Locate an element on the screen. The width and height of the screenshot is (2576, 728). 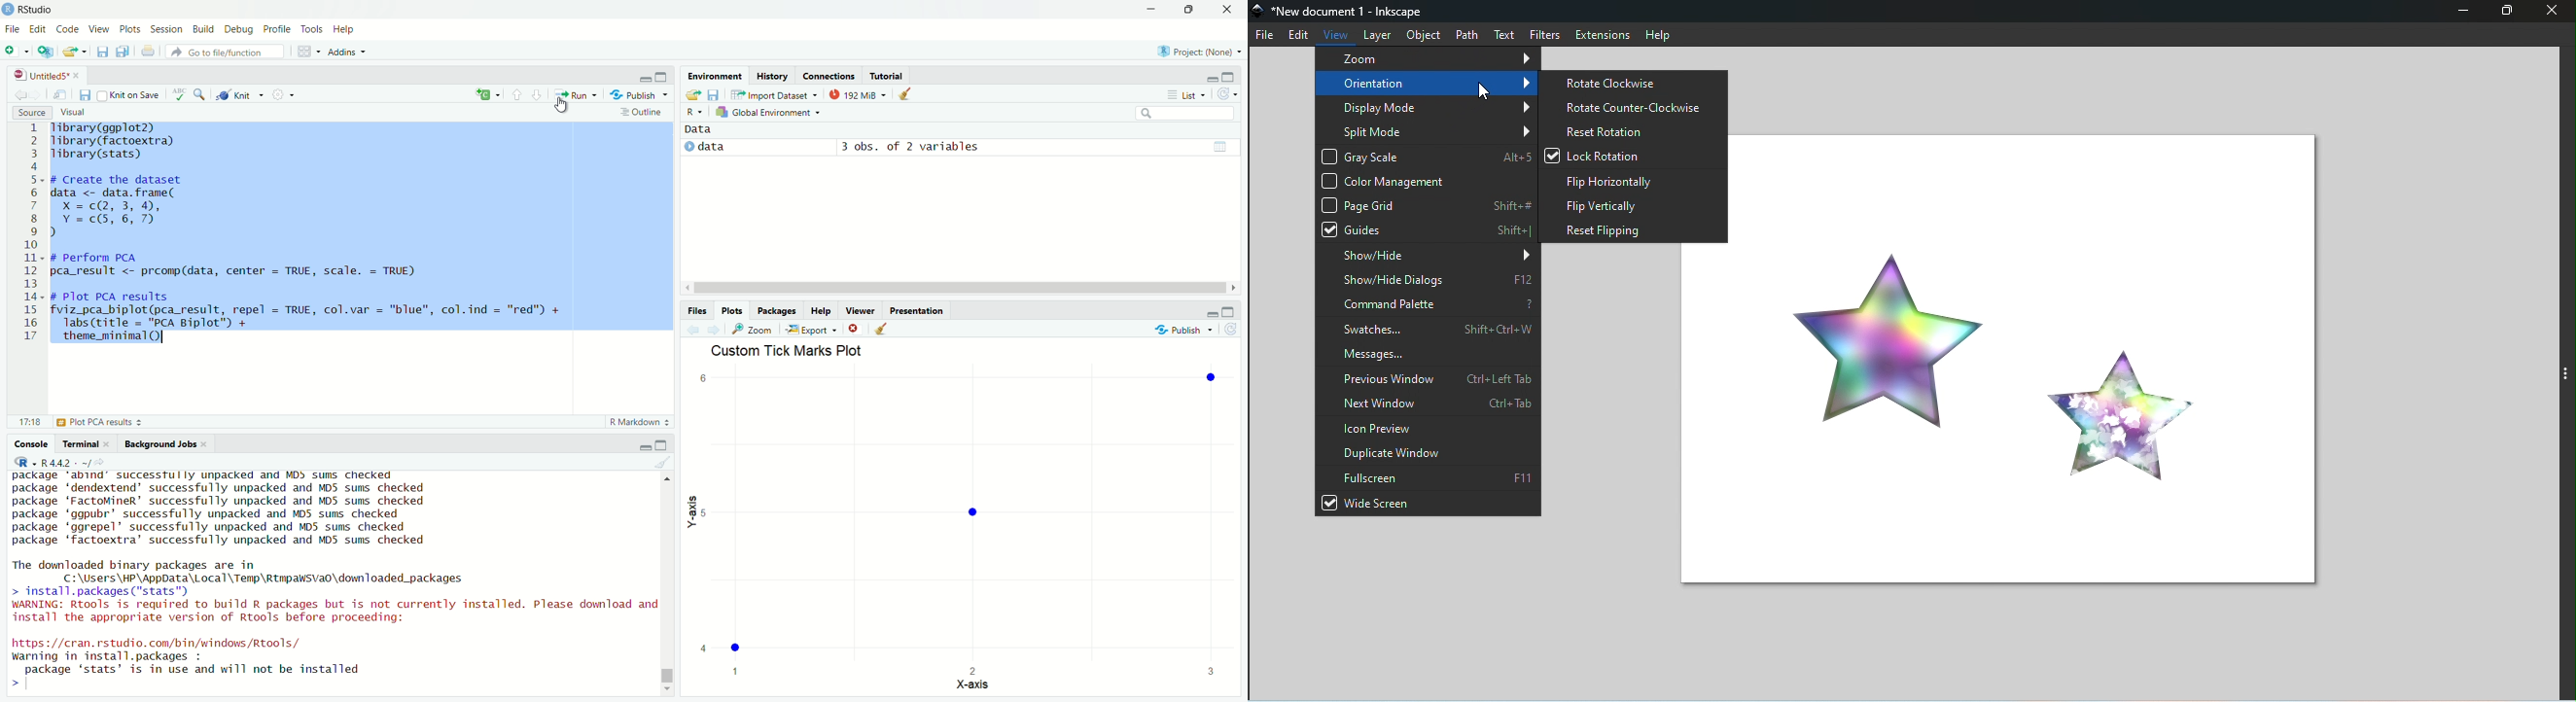
console is located at coordinates (32, 444).